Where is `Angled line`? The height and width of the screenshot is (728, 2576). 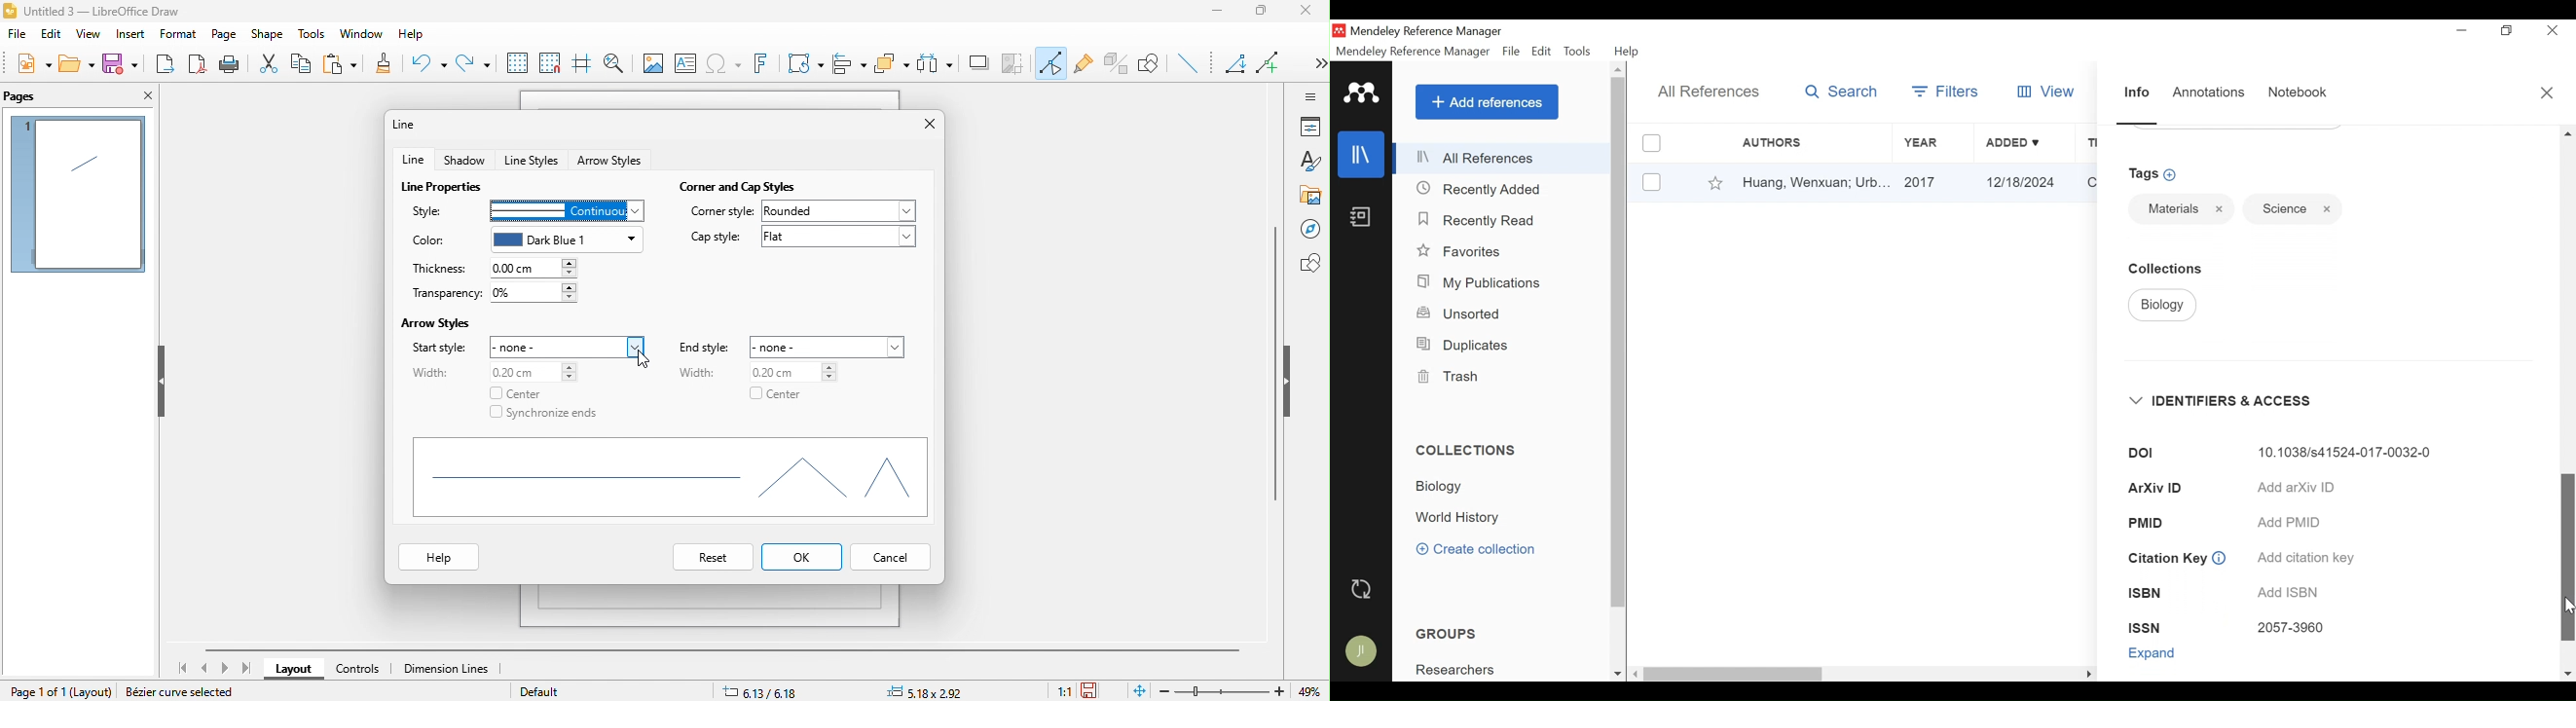
Angled line is located at coordinates (1238, 66).